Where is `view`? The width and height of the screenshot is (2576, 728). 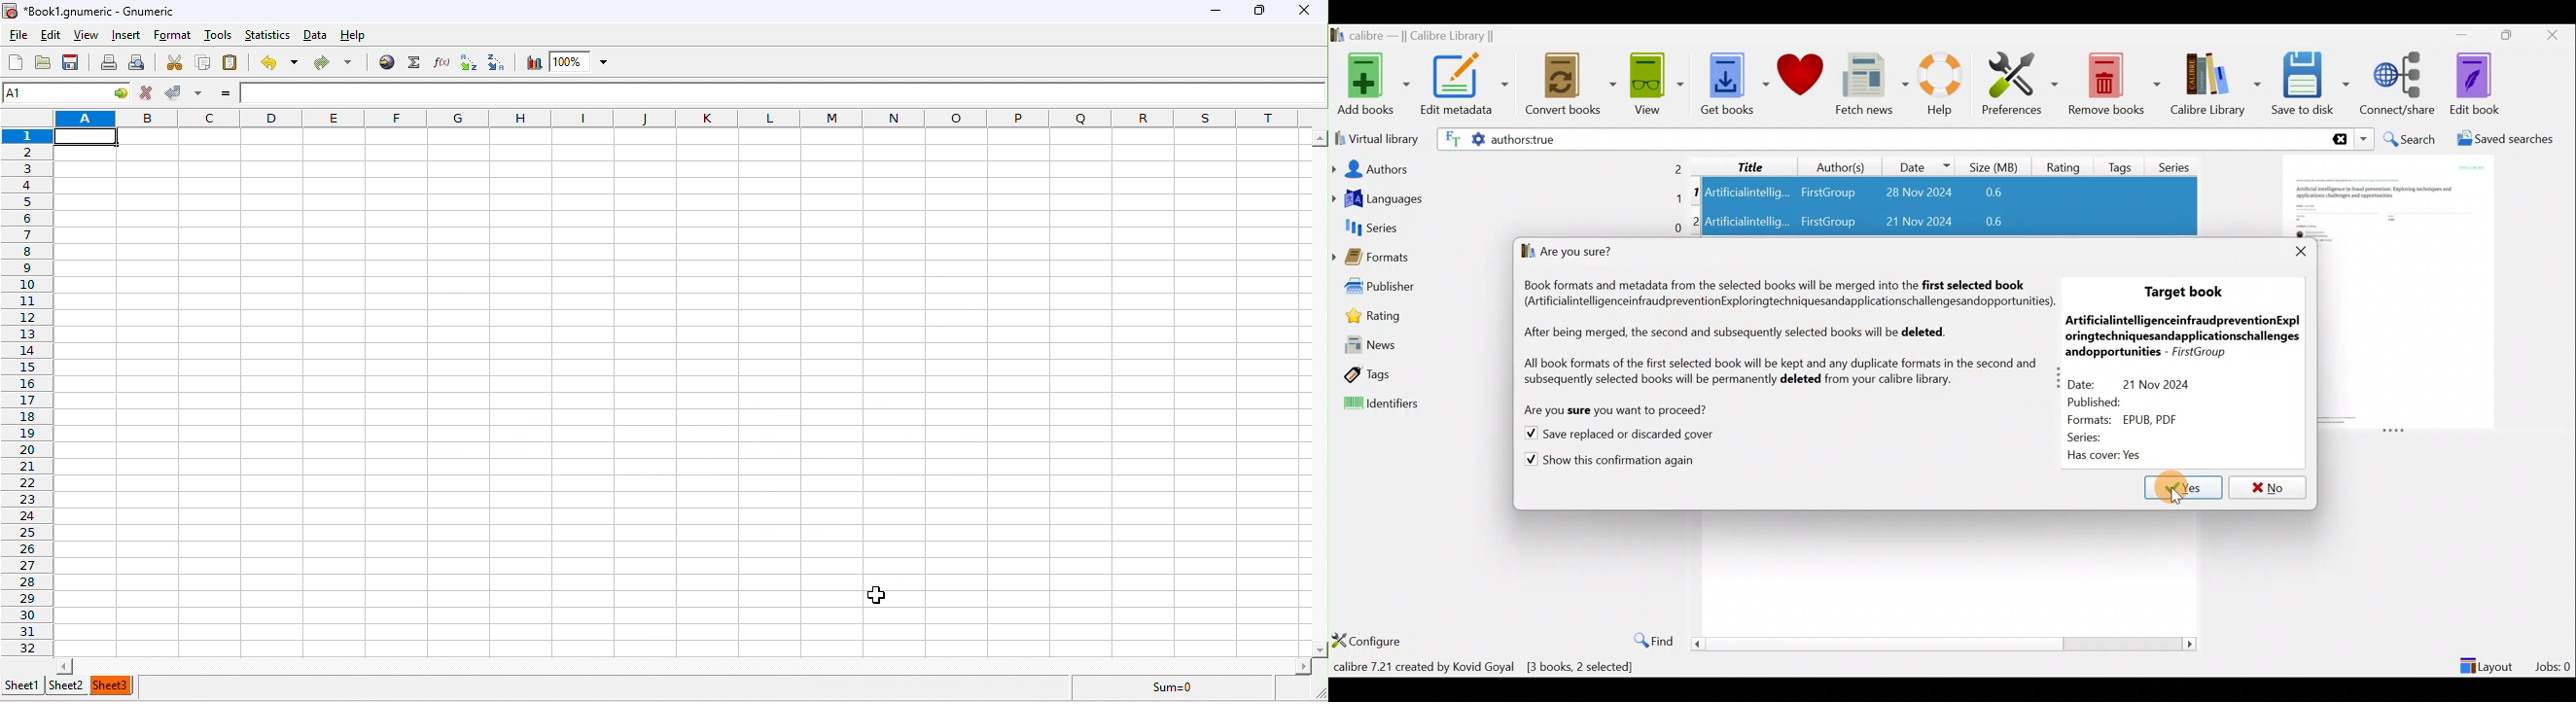
view is located at coordinates (85, 35).